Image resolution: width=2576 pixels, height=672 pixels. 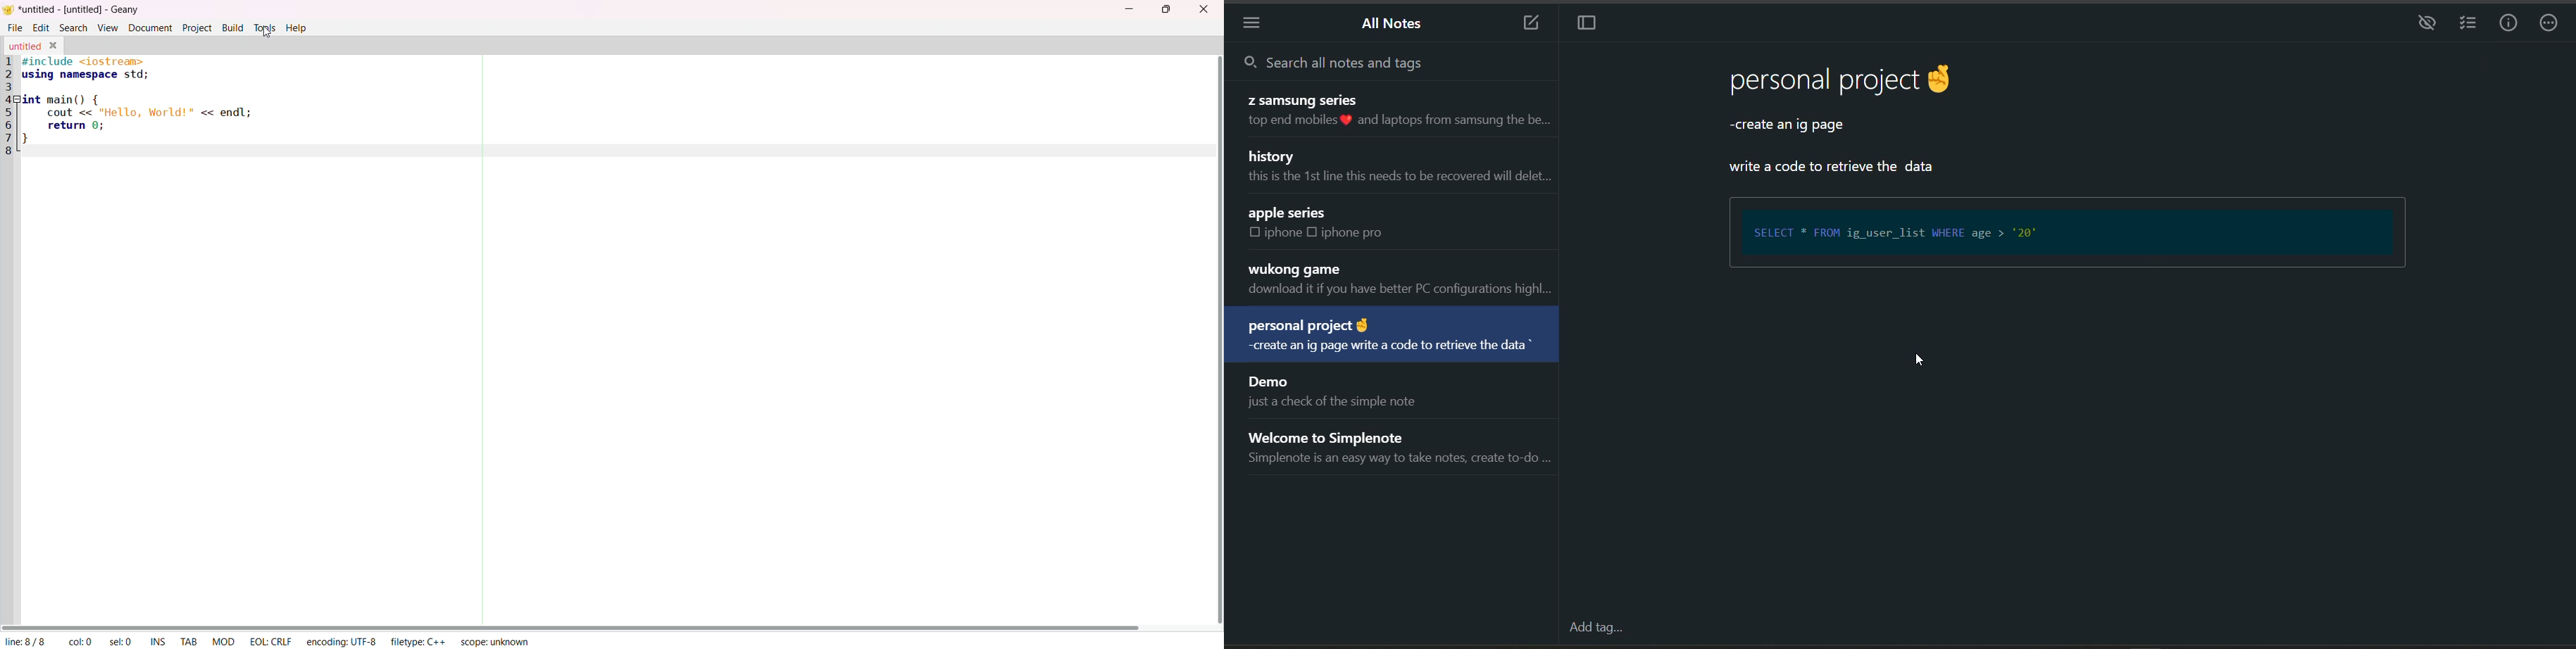 What do you see at coordinates (2424, 24) in the screenshot?
I see `preview` at bounding box center [2424, 24].